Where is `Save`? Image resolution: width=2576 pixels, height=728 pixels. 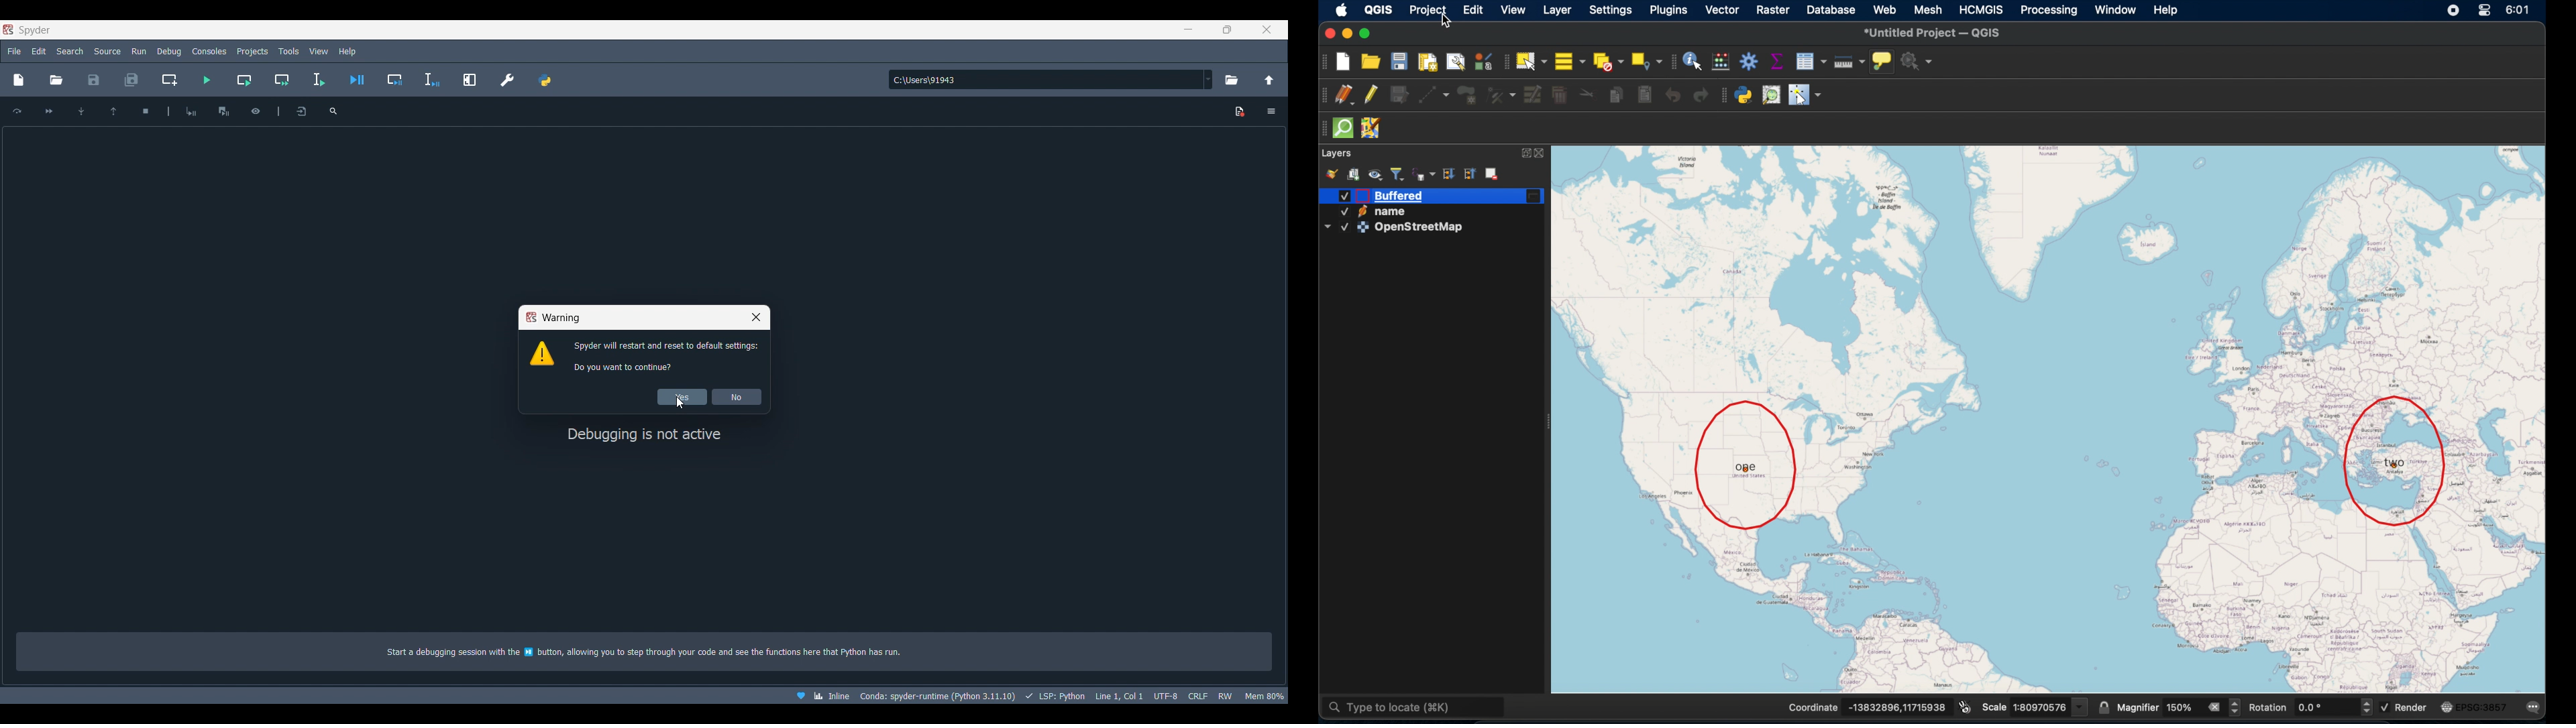 Save is located at coordinates (94, 80).